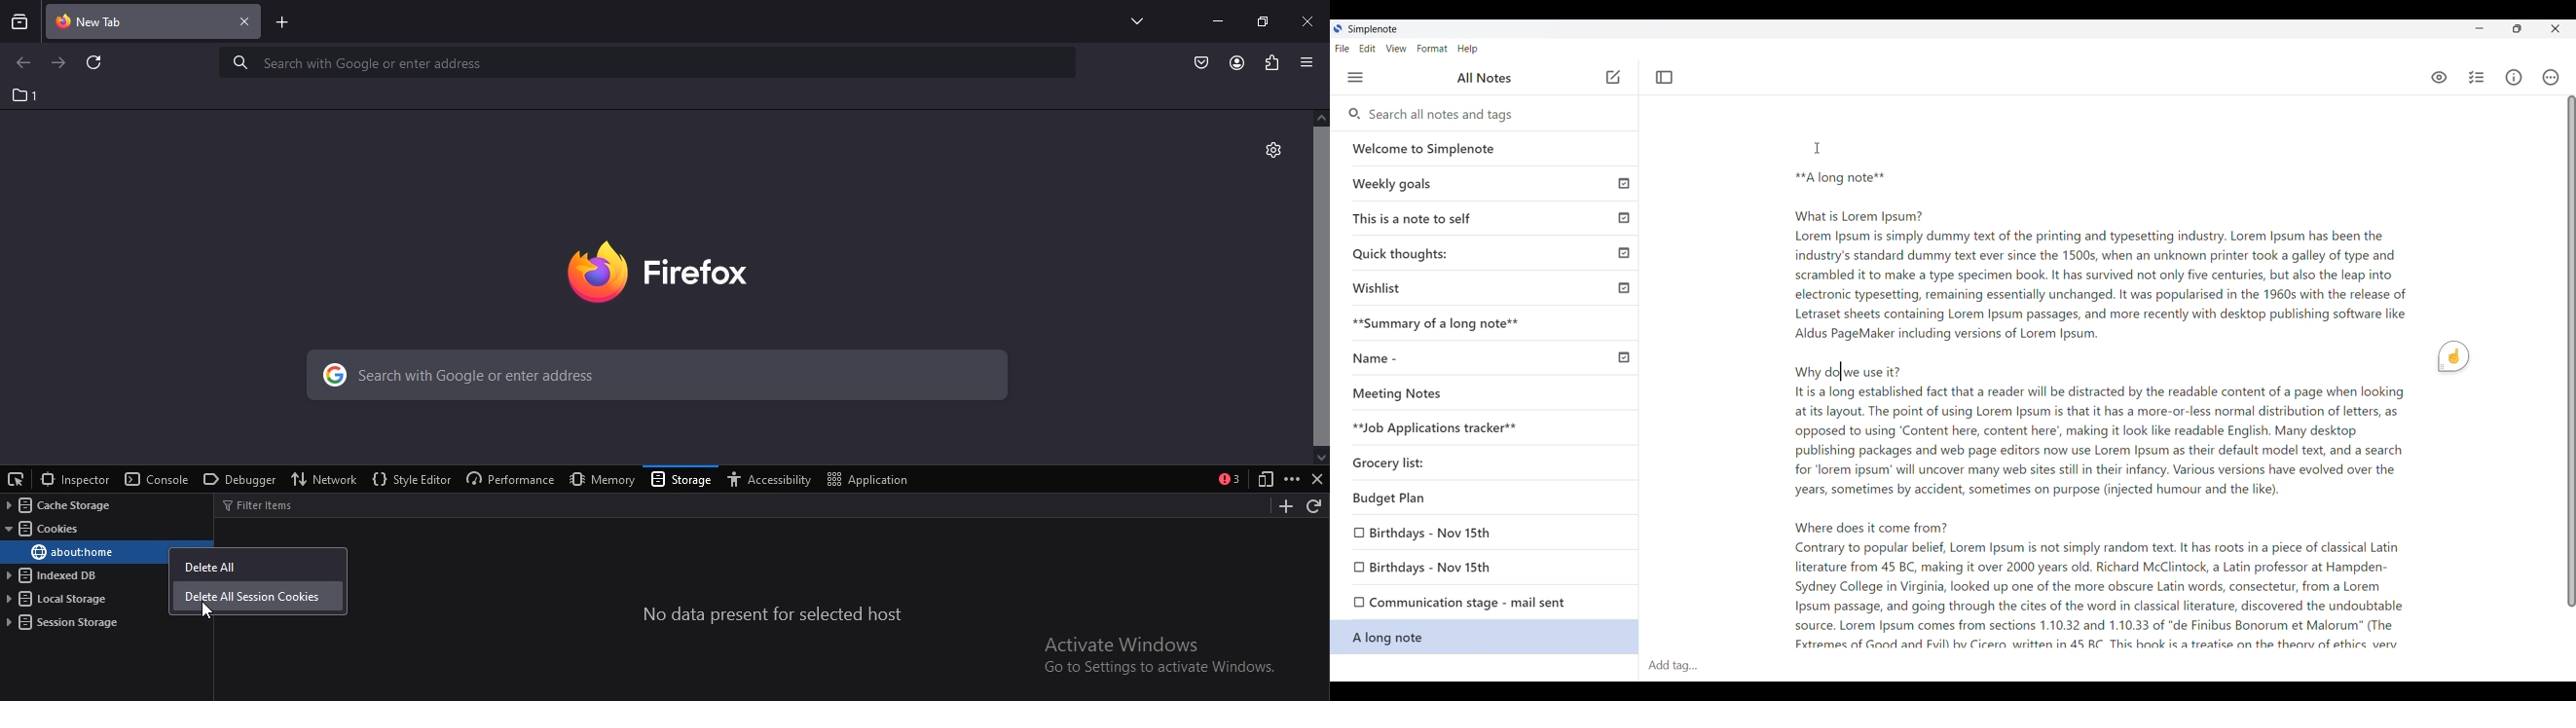 Image resolution: width=2576 pixels, height=728 pixels. I want to click on application, so click(871, 478).